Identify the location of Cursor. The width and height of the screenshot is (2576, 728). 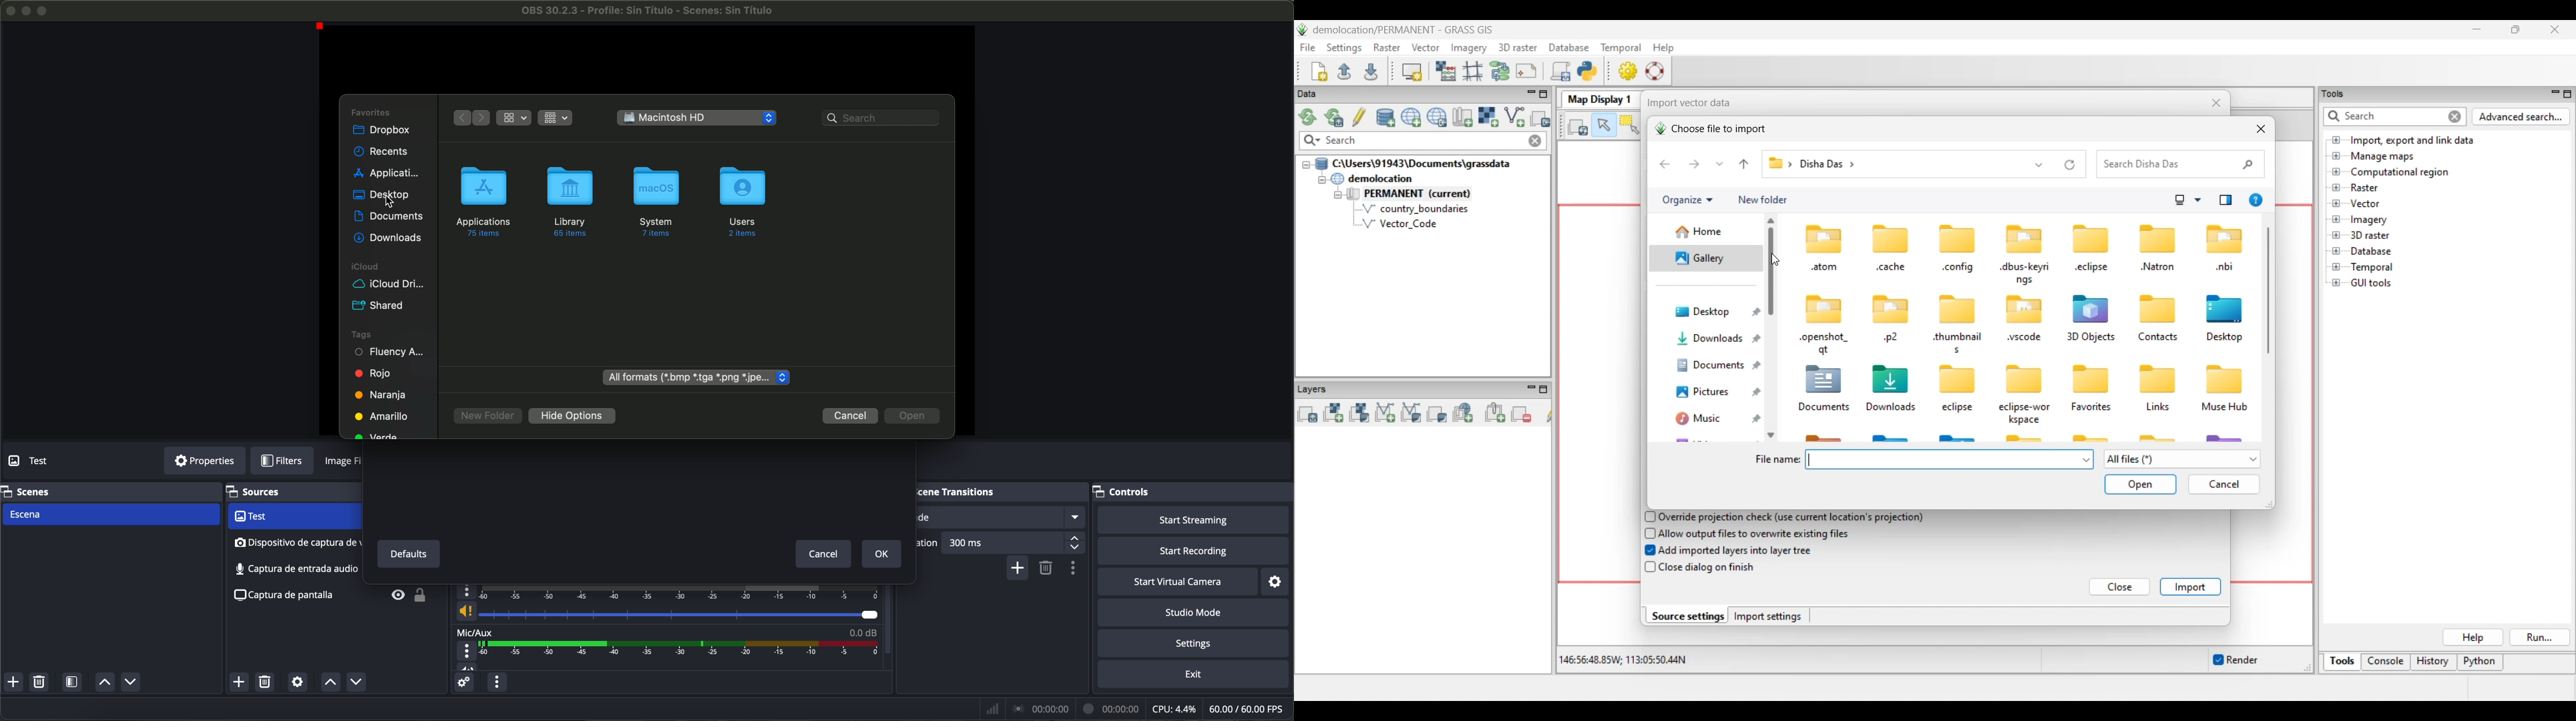
(392, 203).